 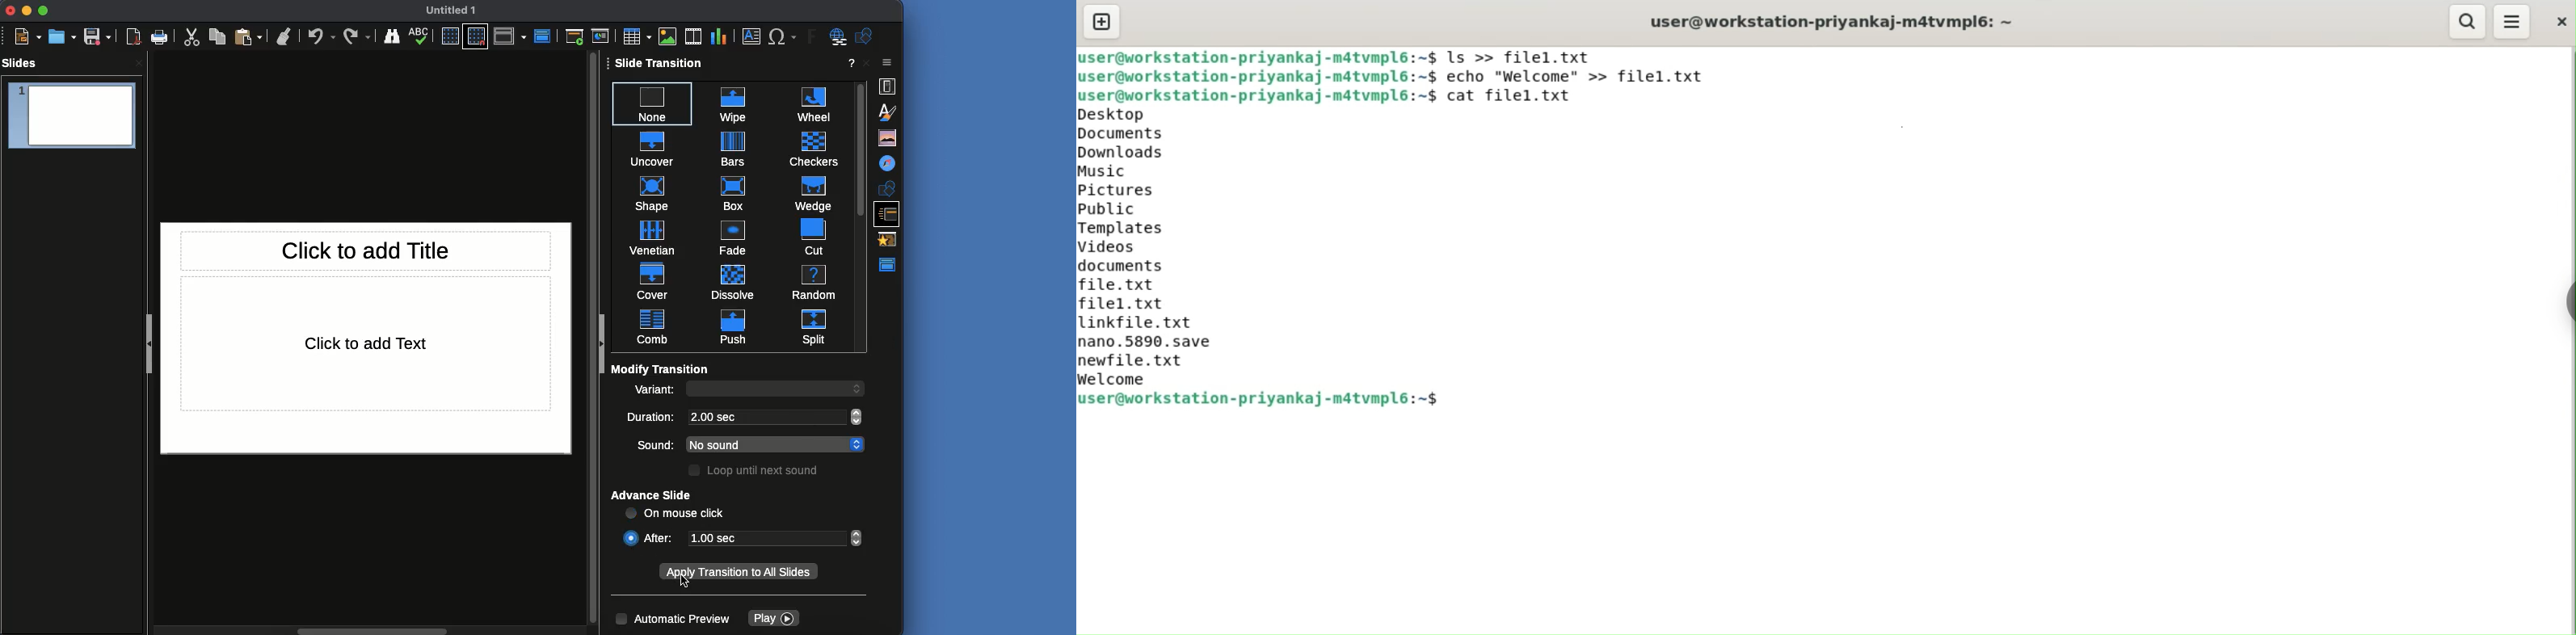 I want to click on dissolve, so click(x=732, y=280).